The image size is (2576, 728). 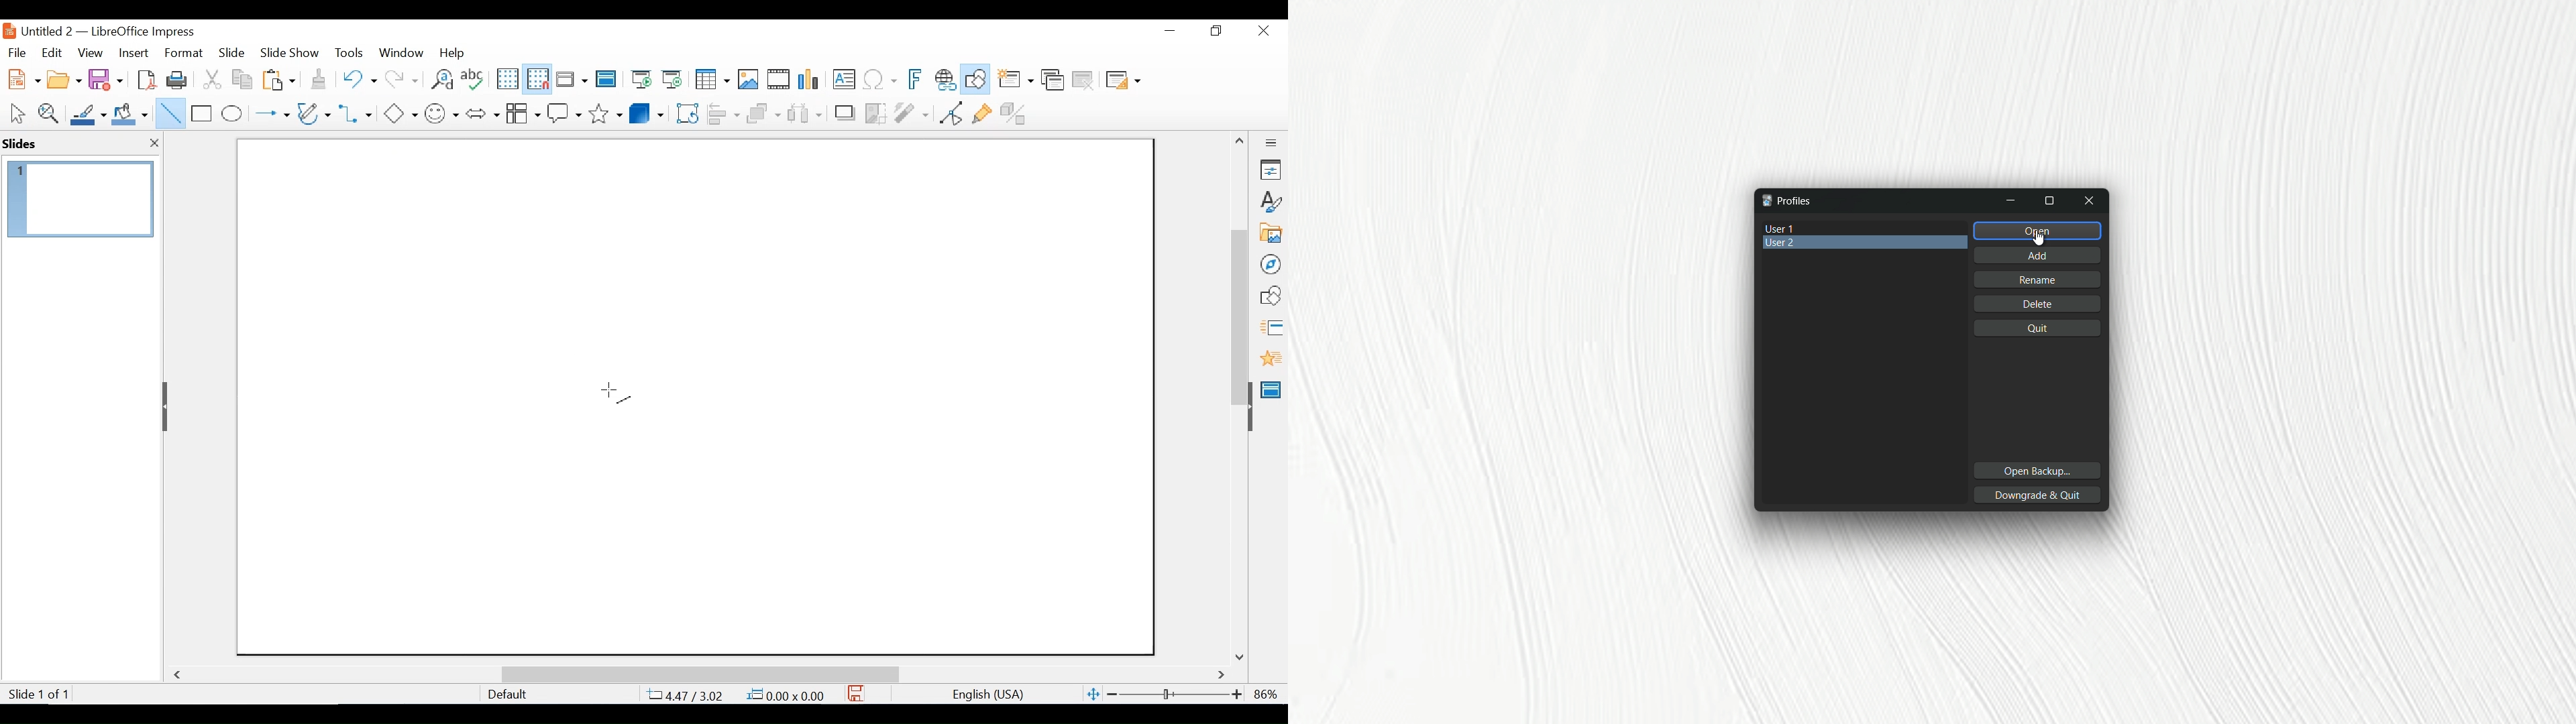 I want to click on Spelling, so click(x=474, y=78).